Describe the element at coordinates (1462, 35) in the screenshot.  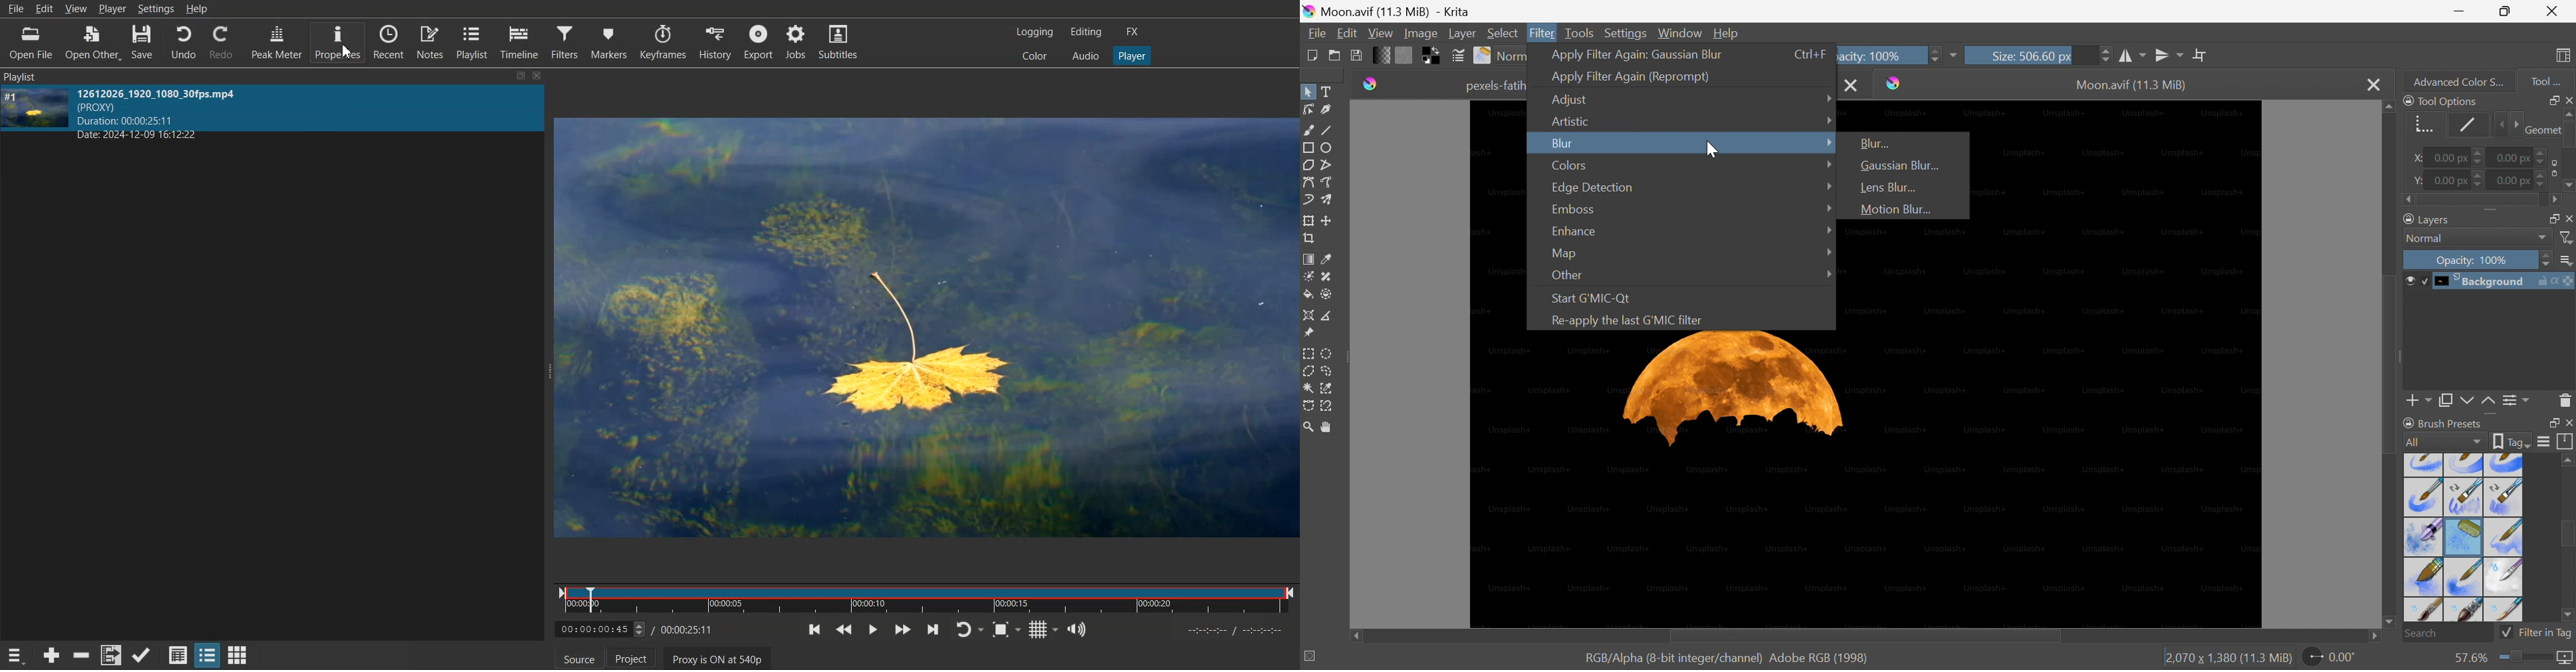
I see `Layer` at that location.